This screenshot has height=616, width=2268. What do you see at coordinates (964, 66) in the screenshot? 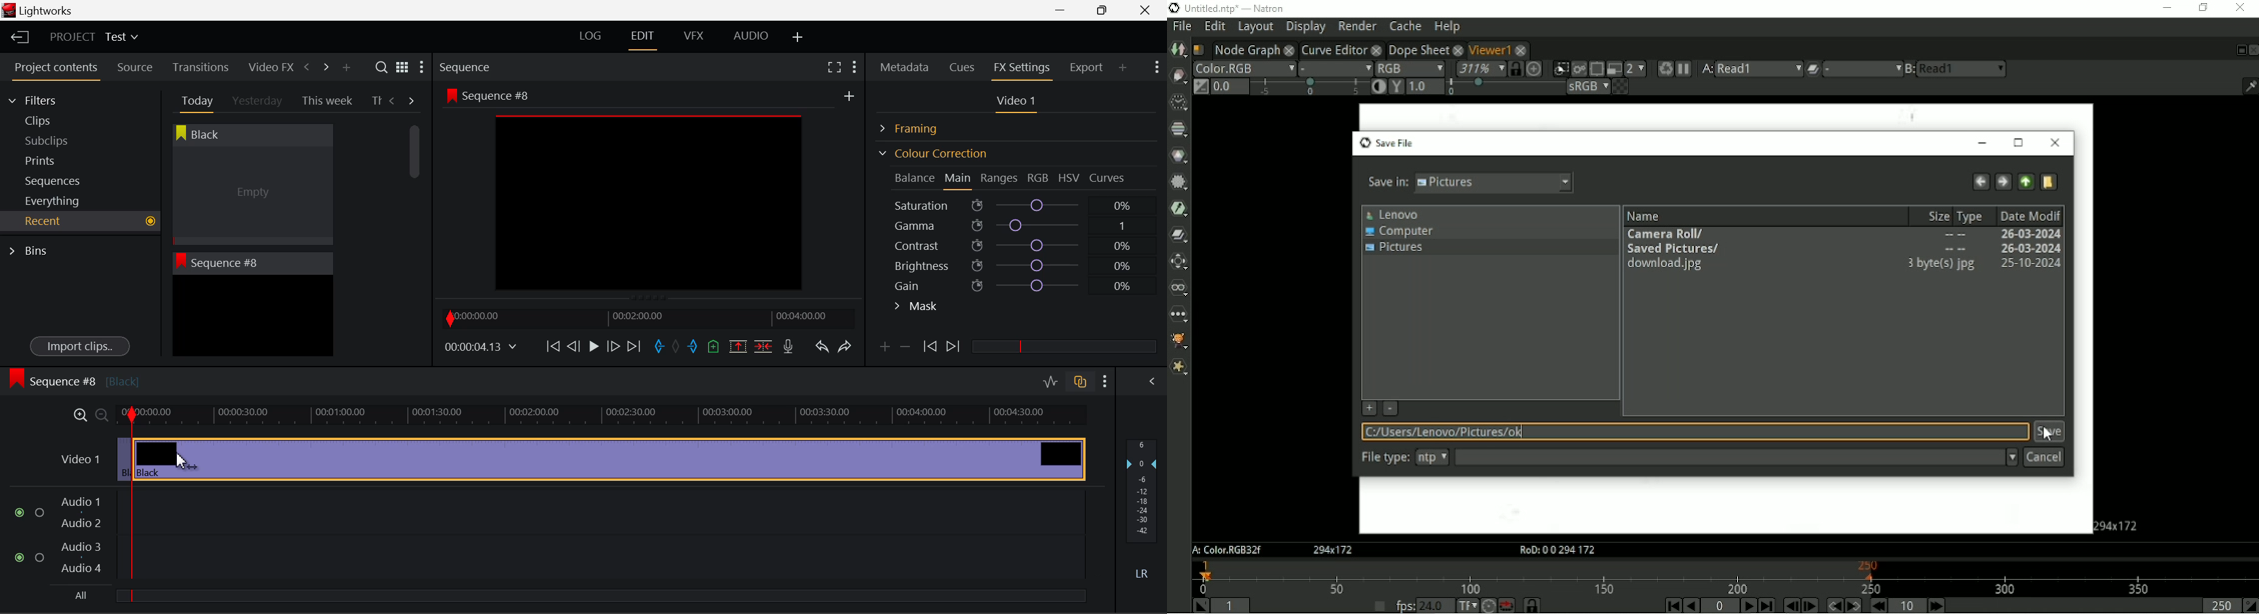
I see `Cues Panel` at bounding box center [964, 66].